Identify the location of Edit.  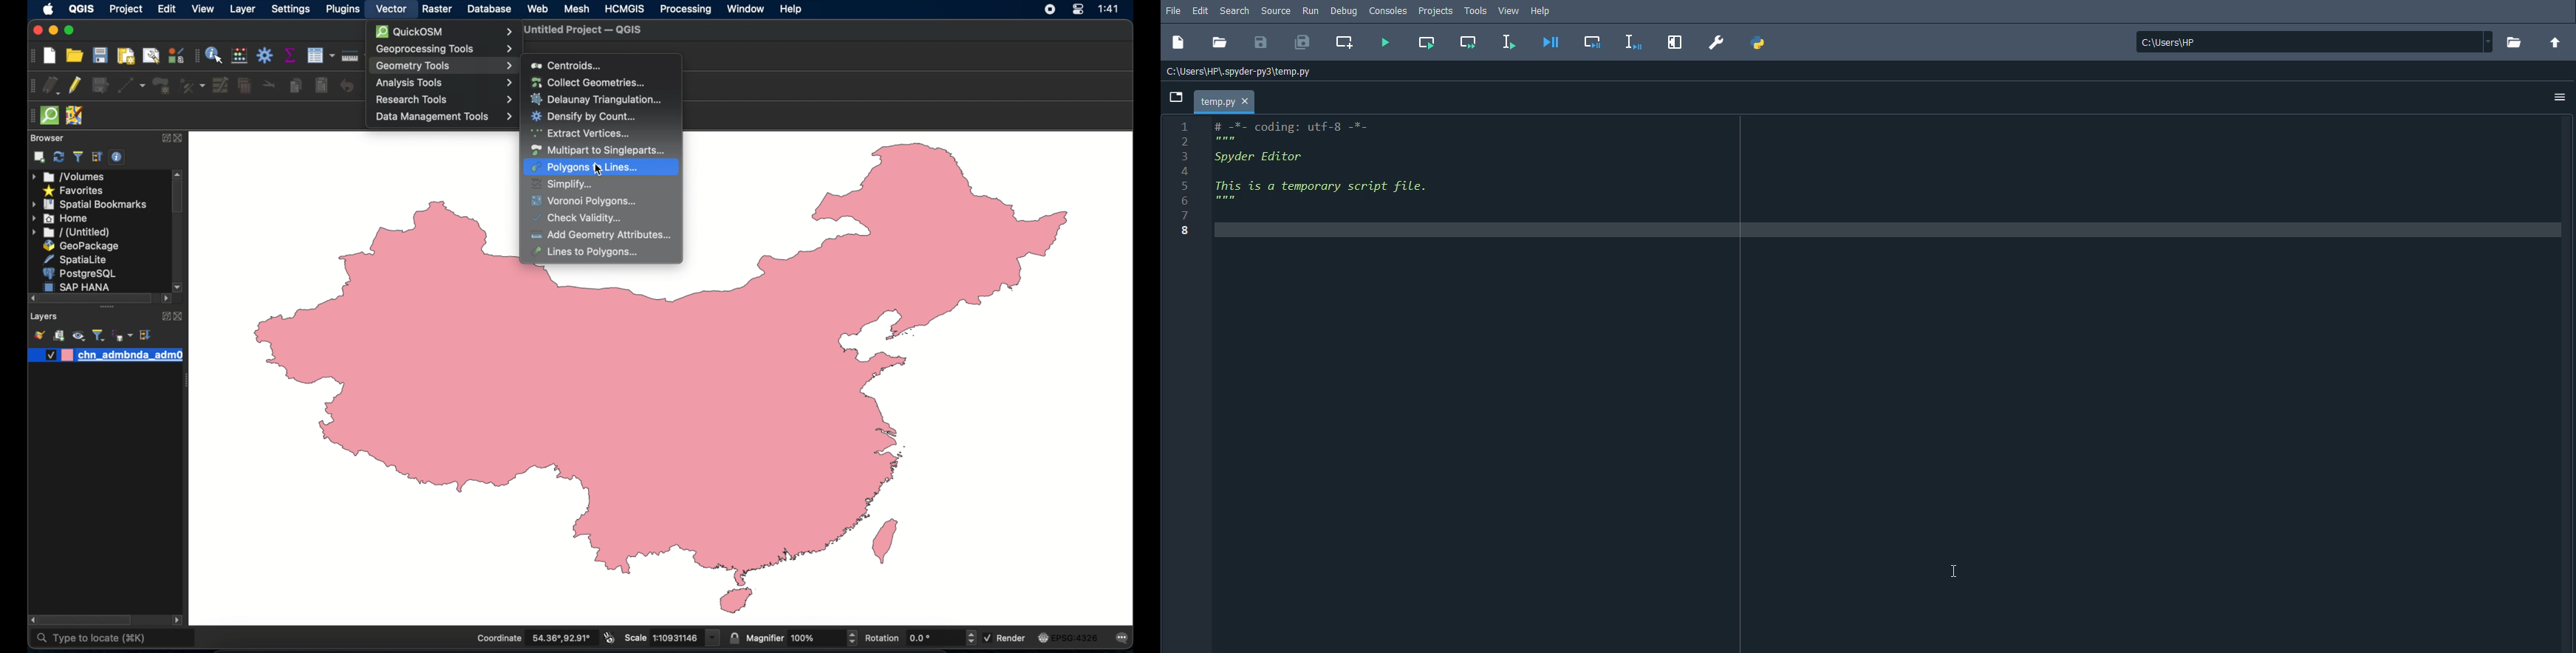
(1202, 10).